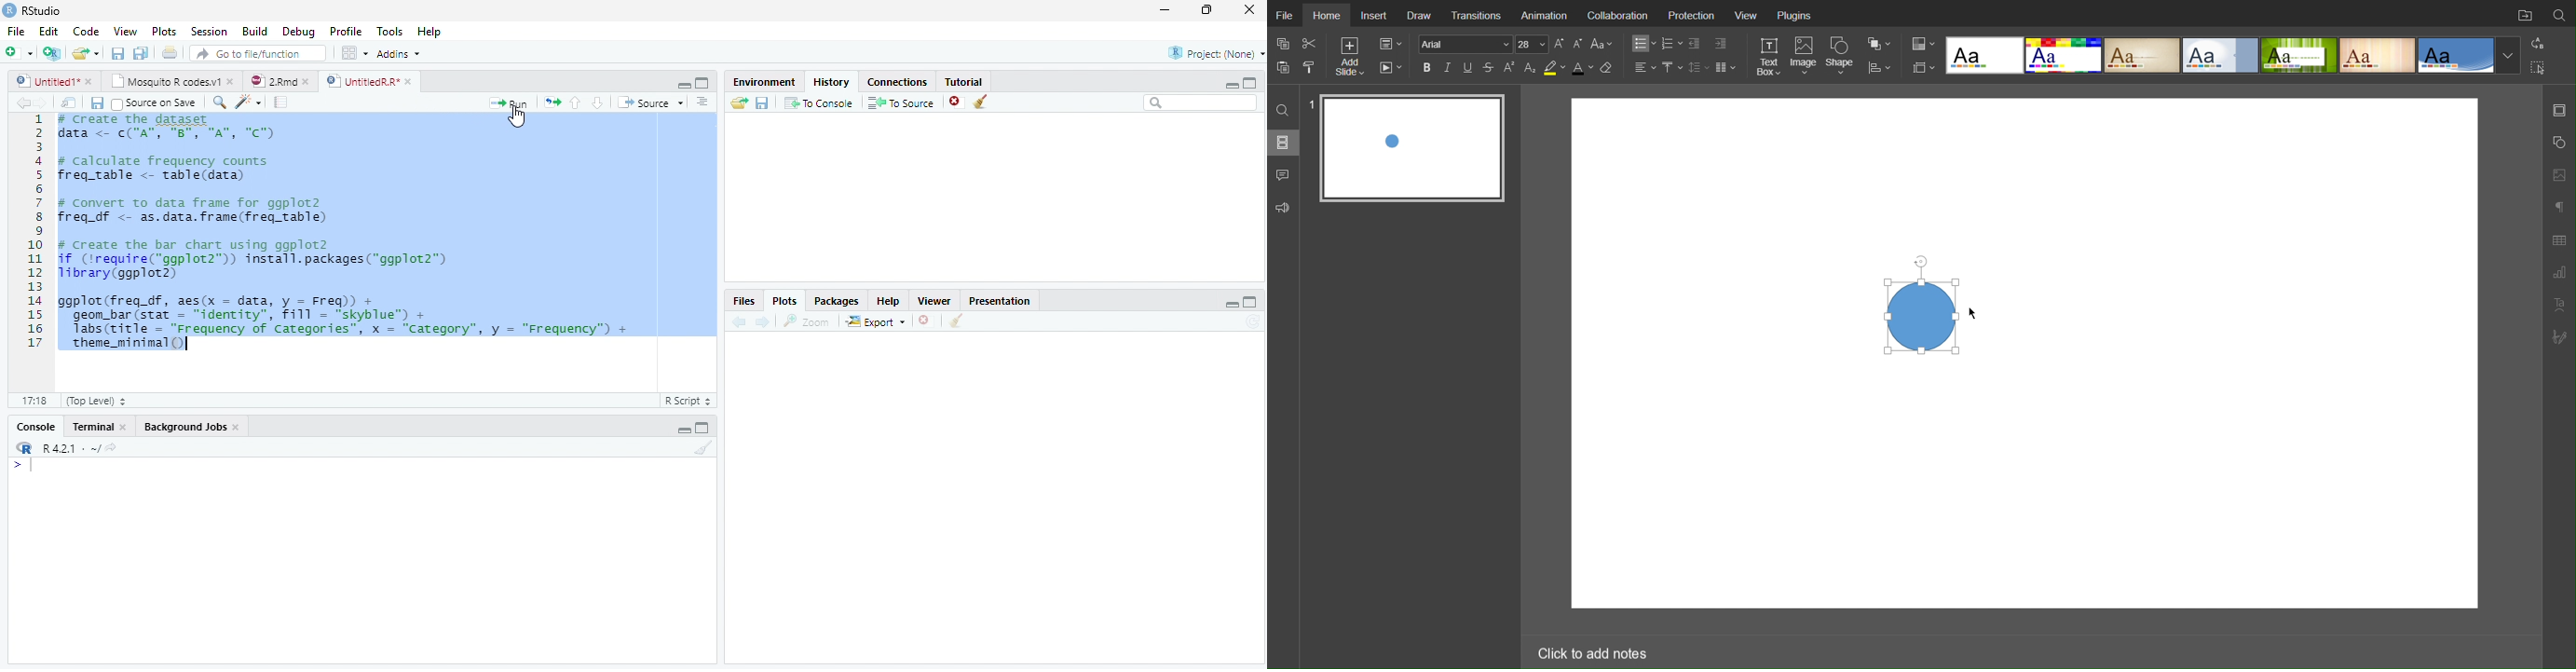 This screenshot has height=672, width=2576. What do you see at coordinates (964, 81) in the screenshot?
I see `Tutorial` at bounding box center [964, 81].